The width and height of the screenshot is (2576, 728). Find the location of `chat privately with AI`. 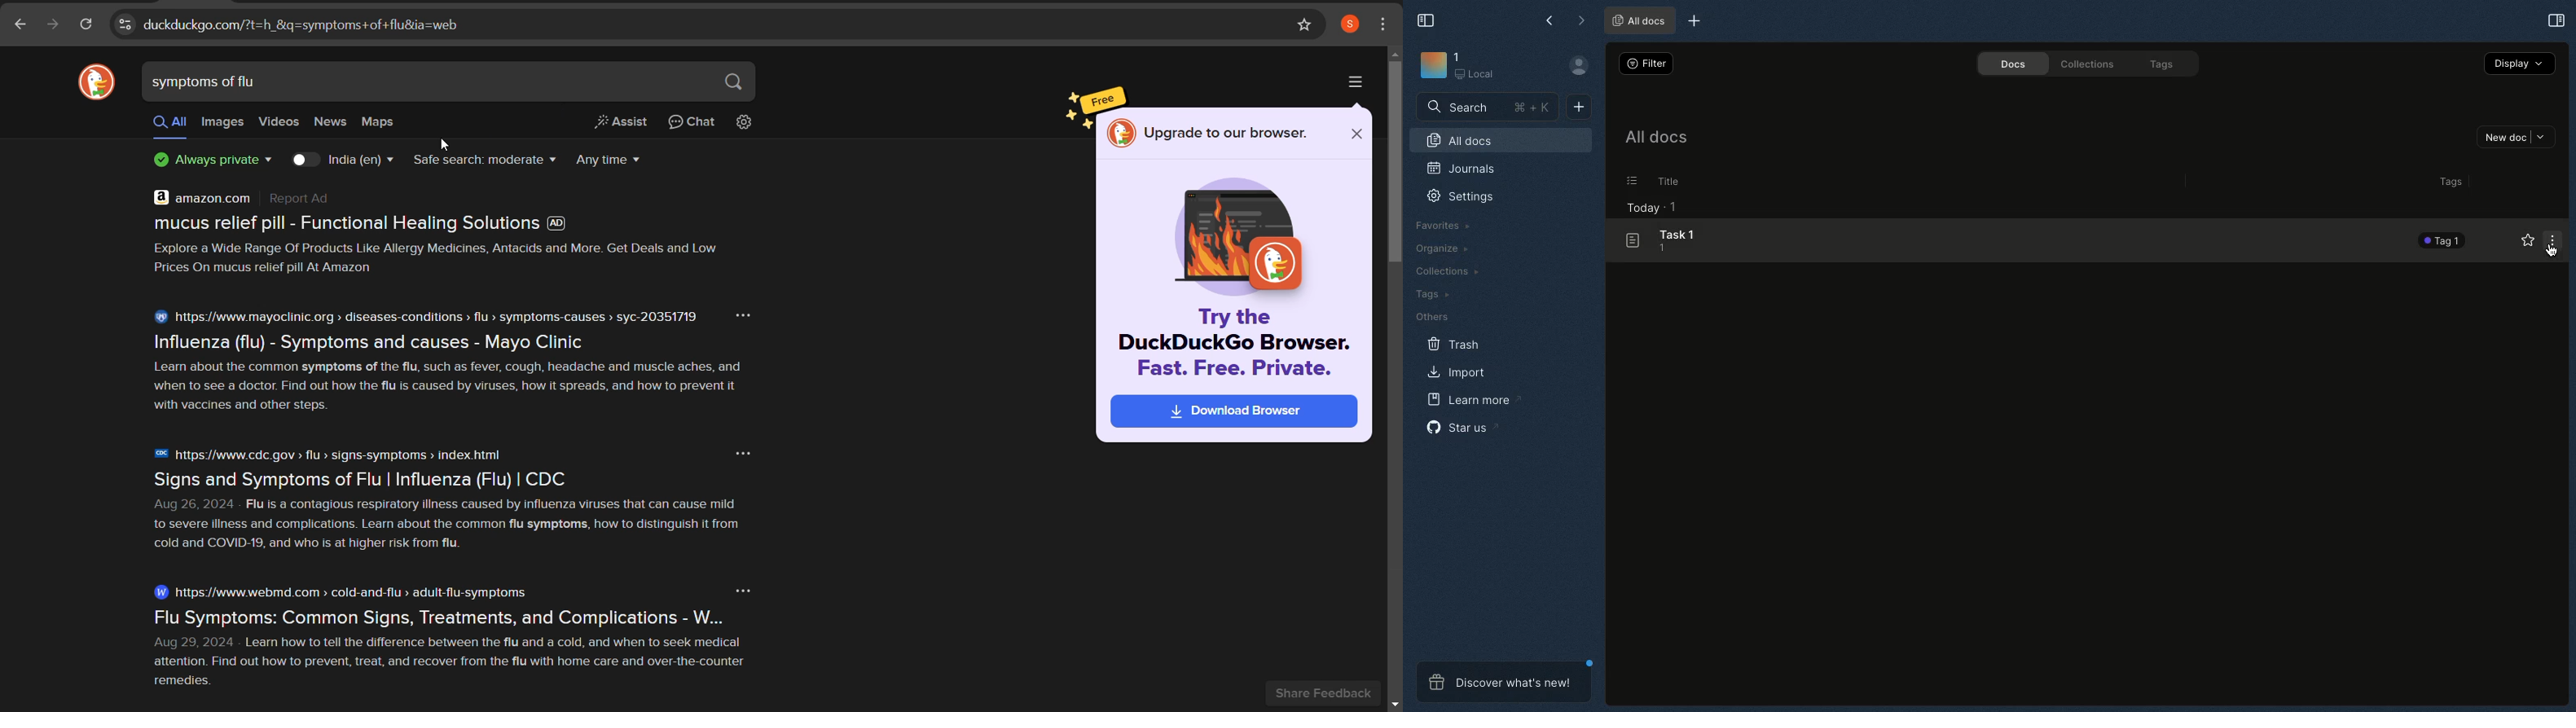

chat privately with AI is located at coordinates (694, 123).